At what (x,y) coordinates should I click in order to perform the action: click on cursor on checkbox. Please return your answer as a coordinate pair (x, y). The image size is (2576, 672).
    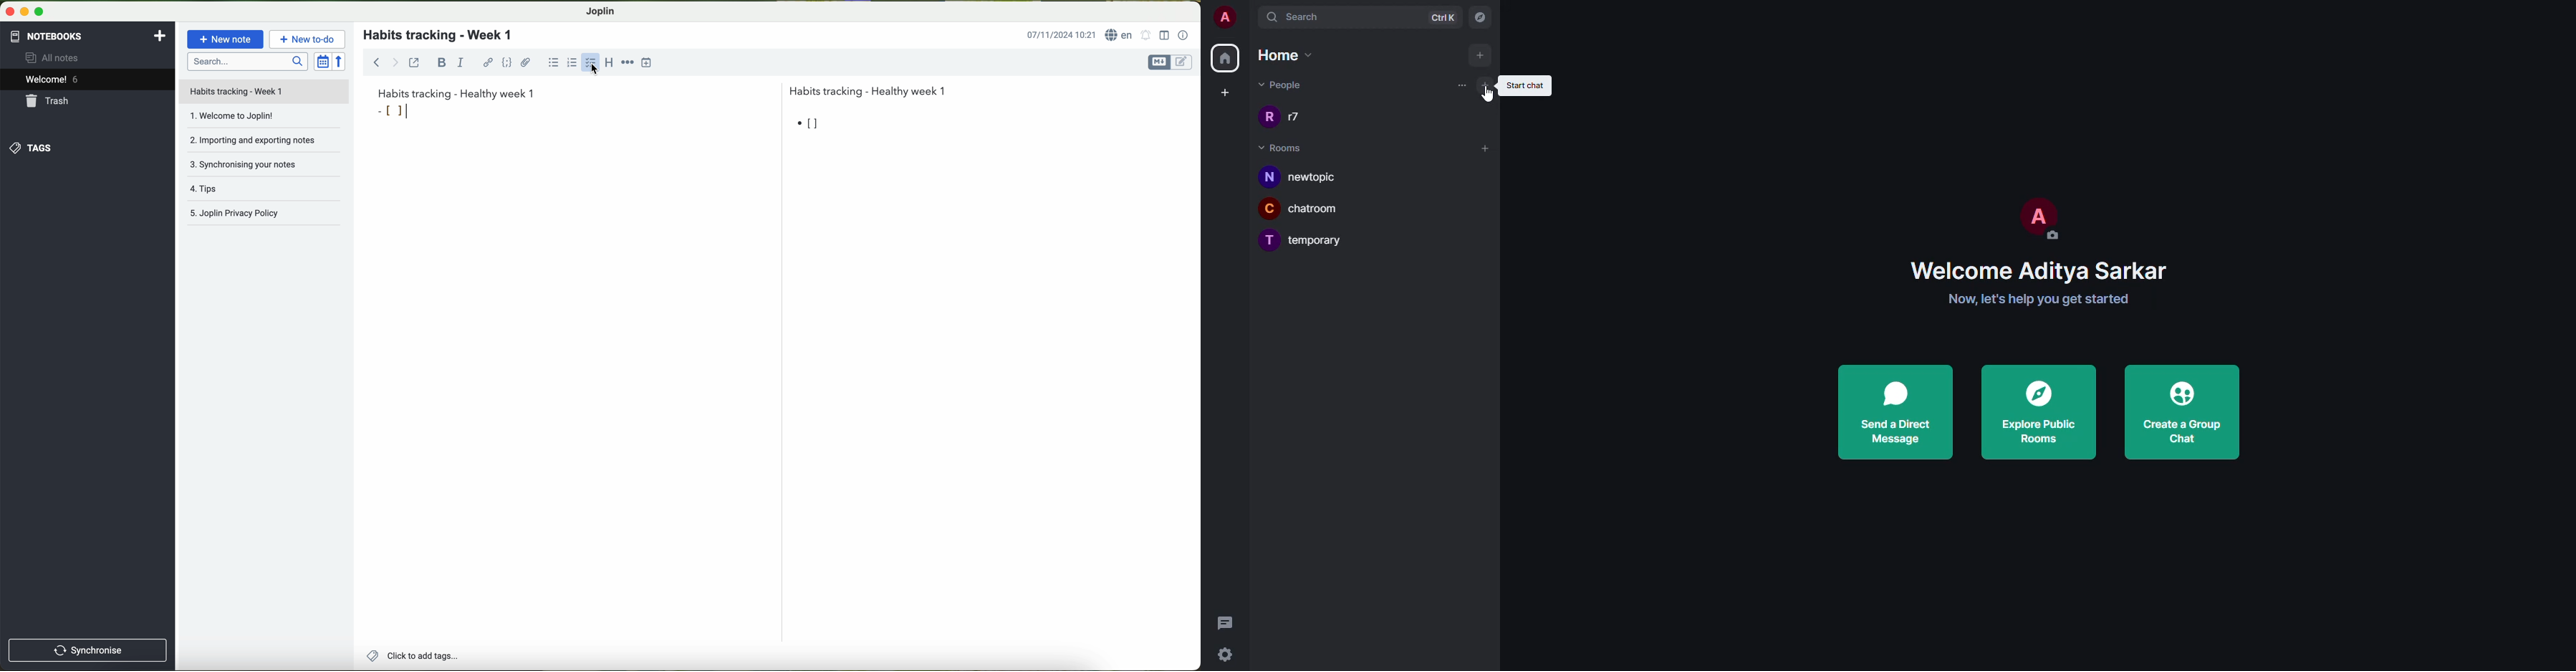
    Looking at the image, I should click on (592, 65).